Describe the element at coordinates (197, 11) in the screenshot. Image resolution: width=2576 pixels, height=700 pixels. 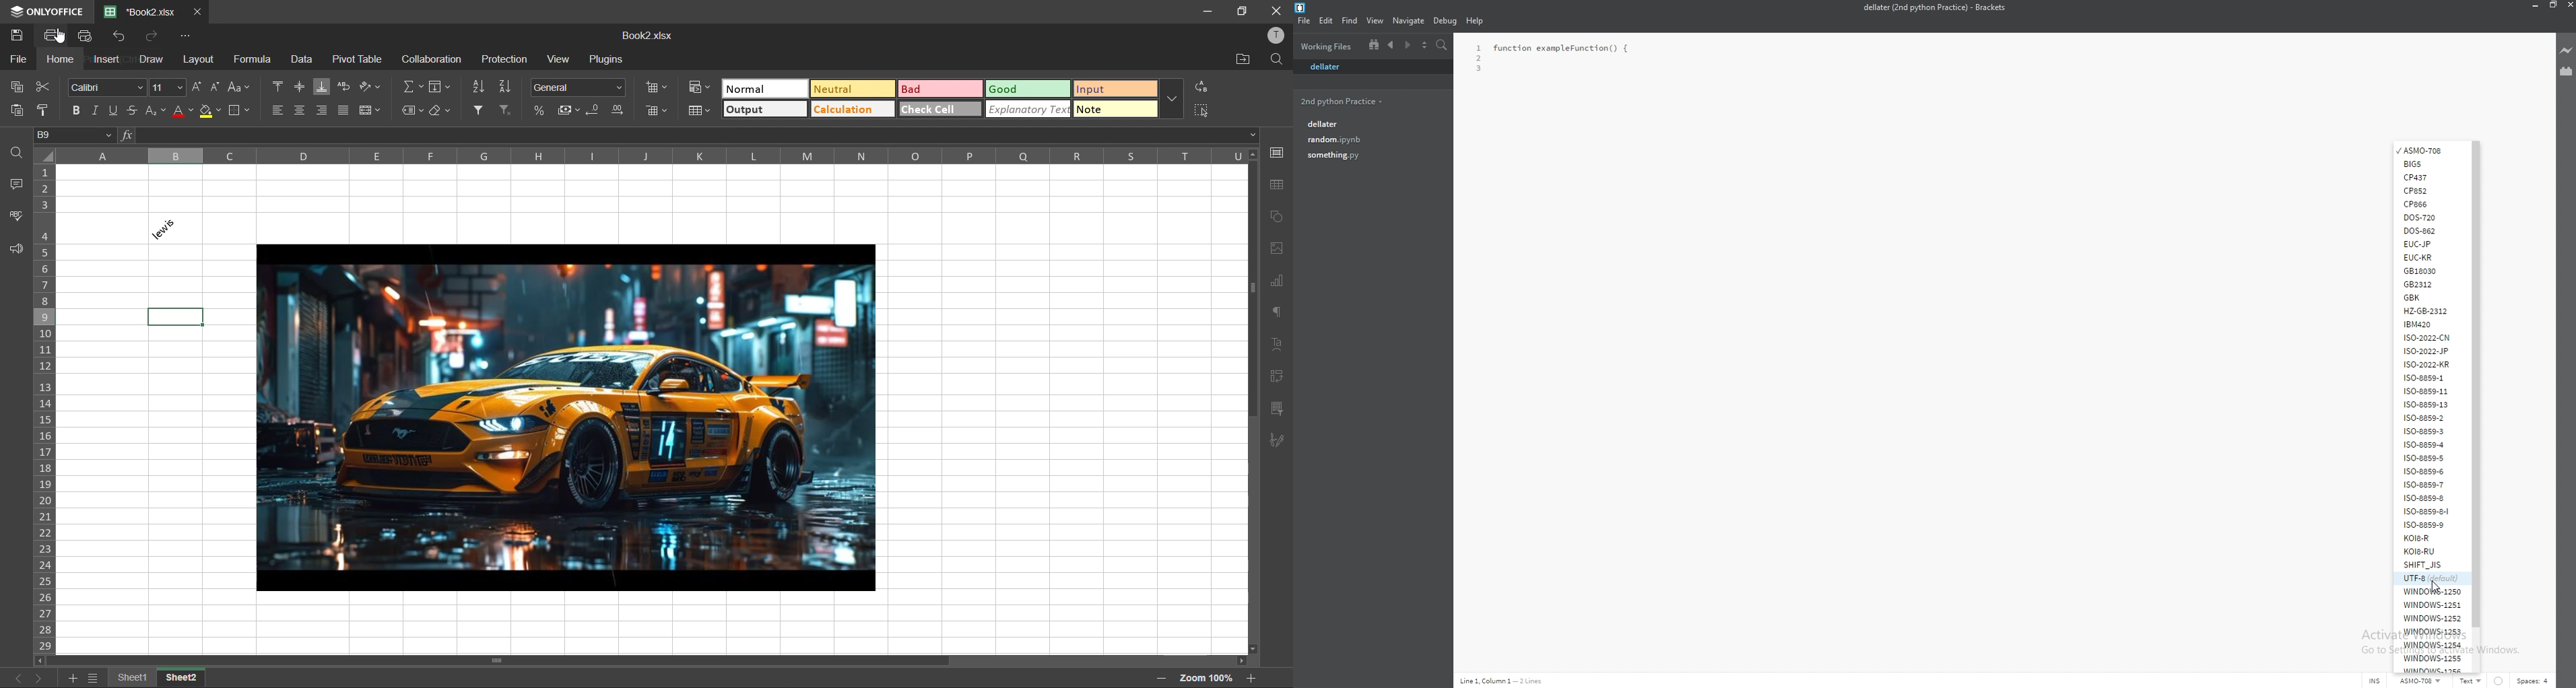
I see `close tab` at that location.